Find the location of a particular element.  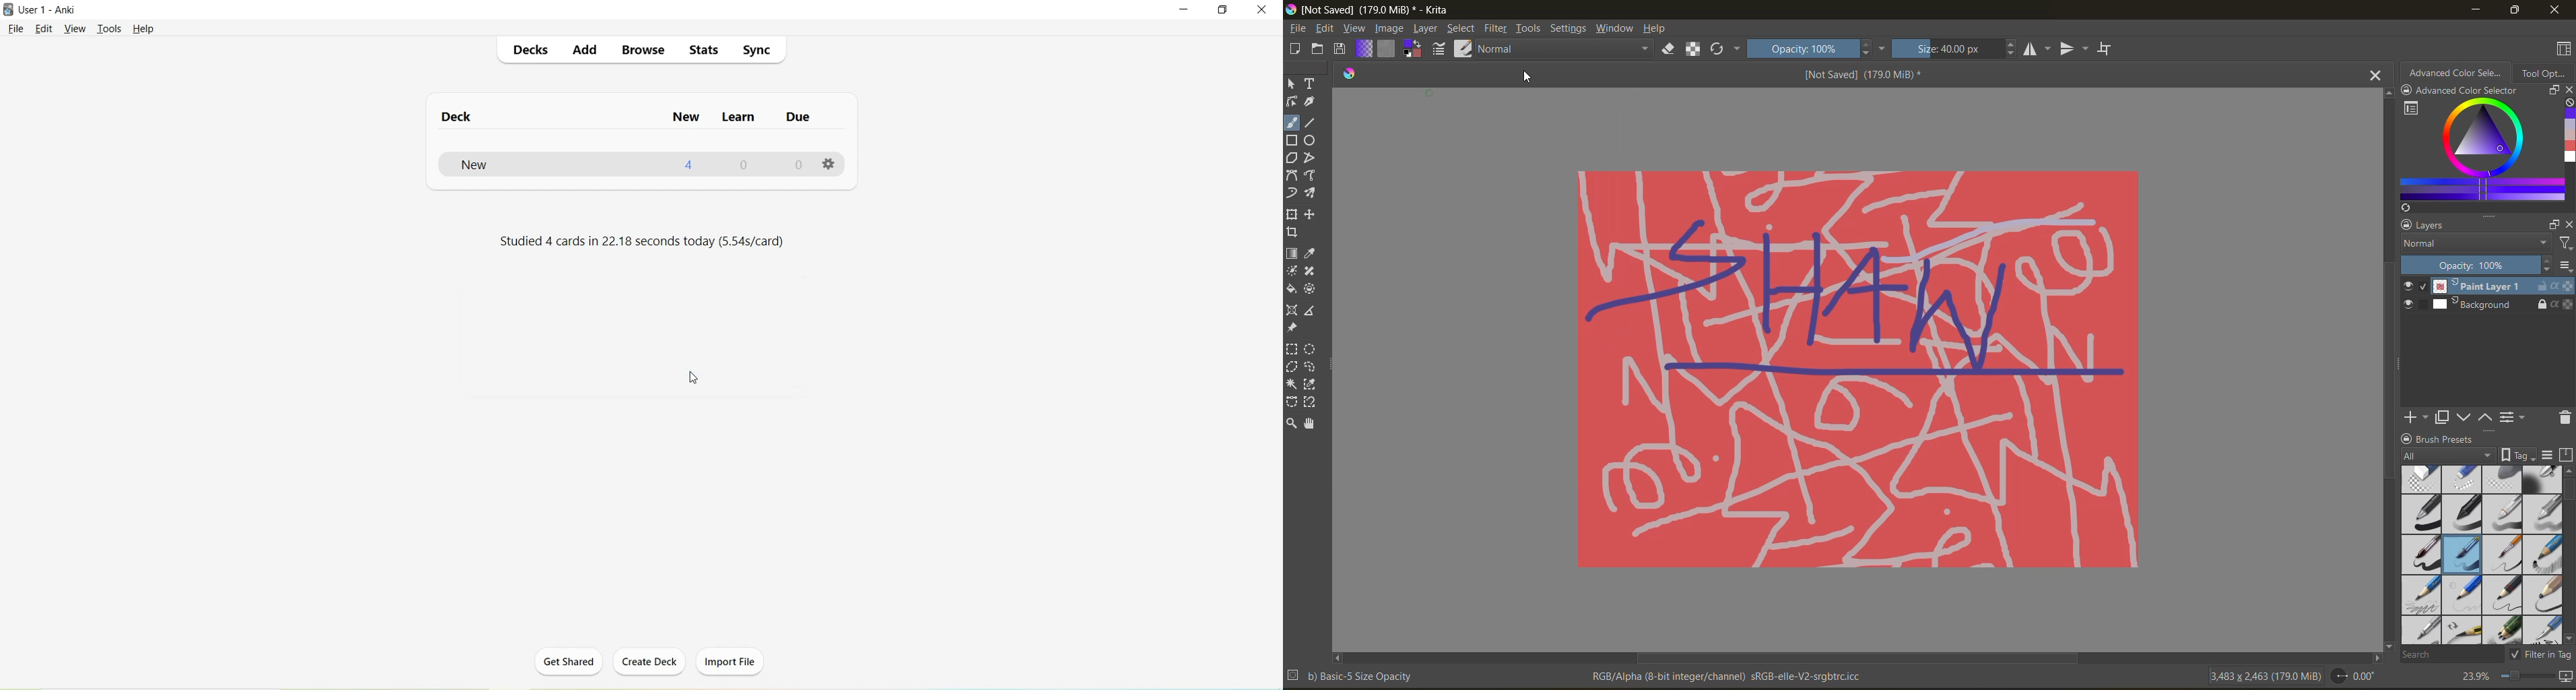

edit brush preset is located at coordinates (1441, 51).